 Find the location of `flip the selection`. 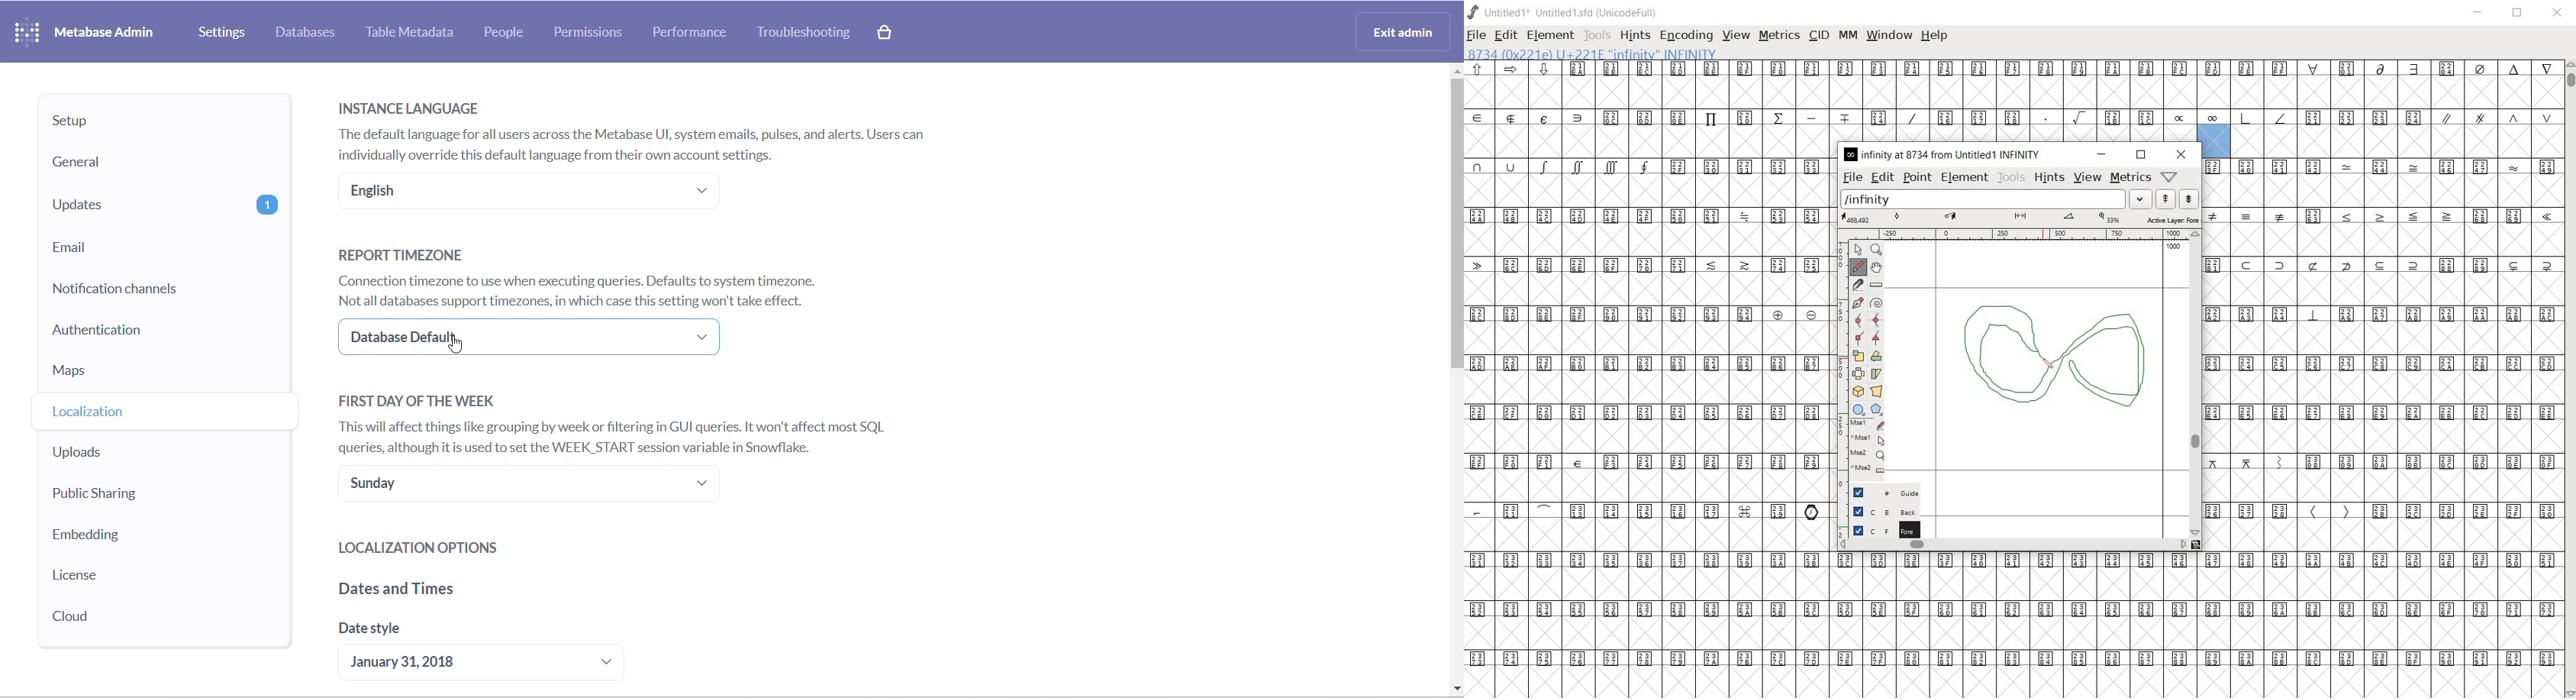

flip the selection is located at coordinates (1858, 373).